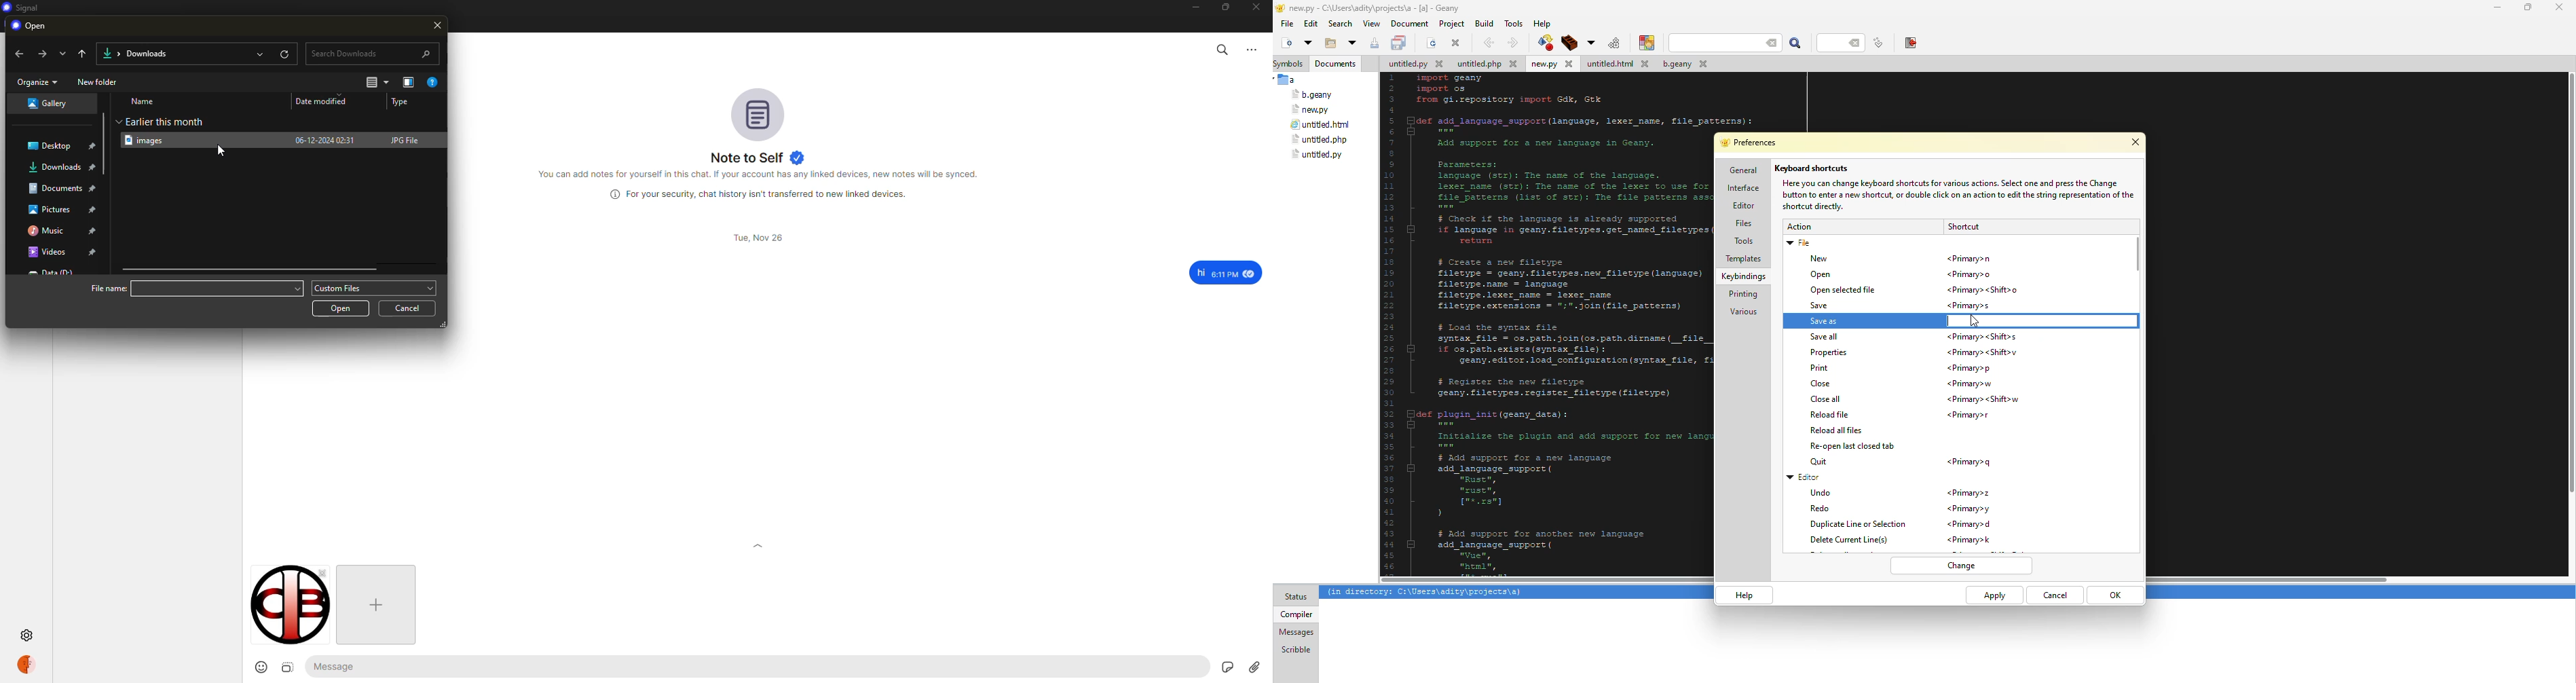 The height and width of the screenshot is (700, 2576). What do you see at coordinates (1190, 7) in the screenshot?
I see `minimize` at bounding box center [1190, 7].